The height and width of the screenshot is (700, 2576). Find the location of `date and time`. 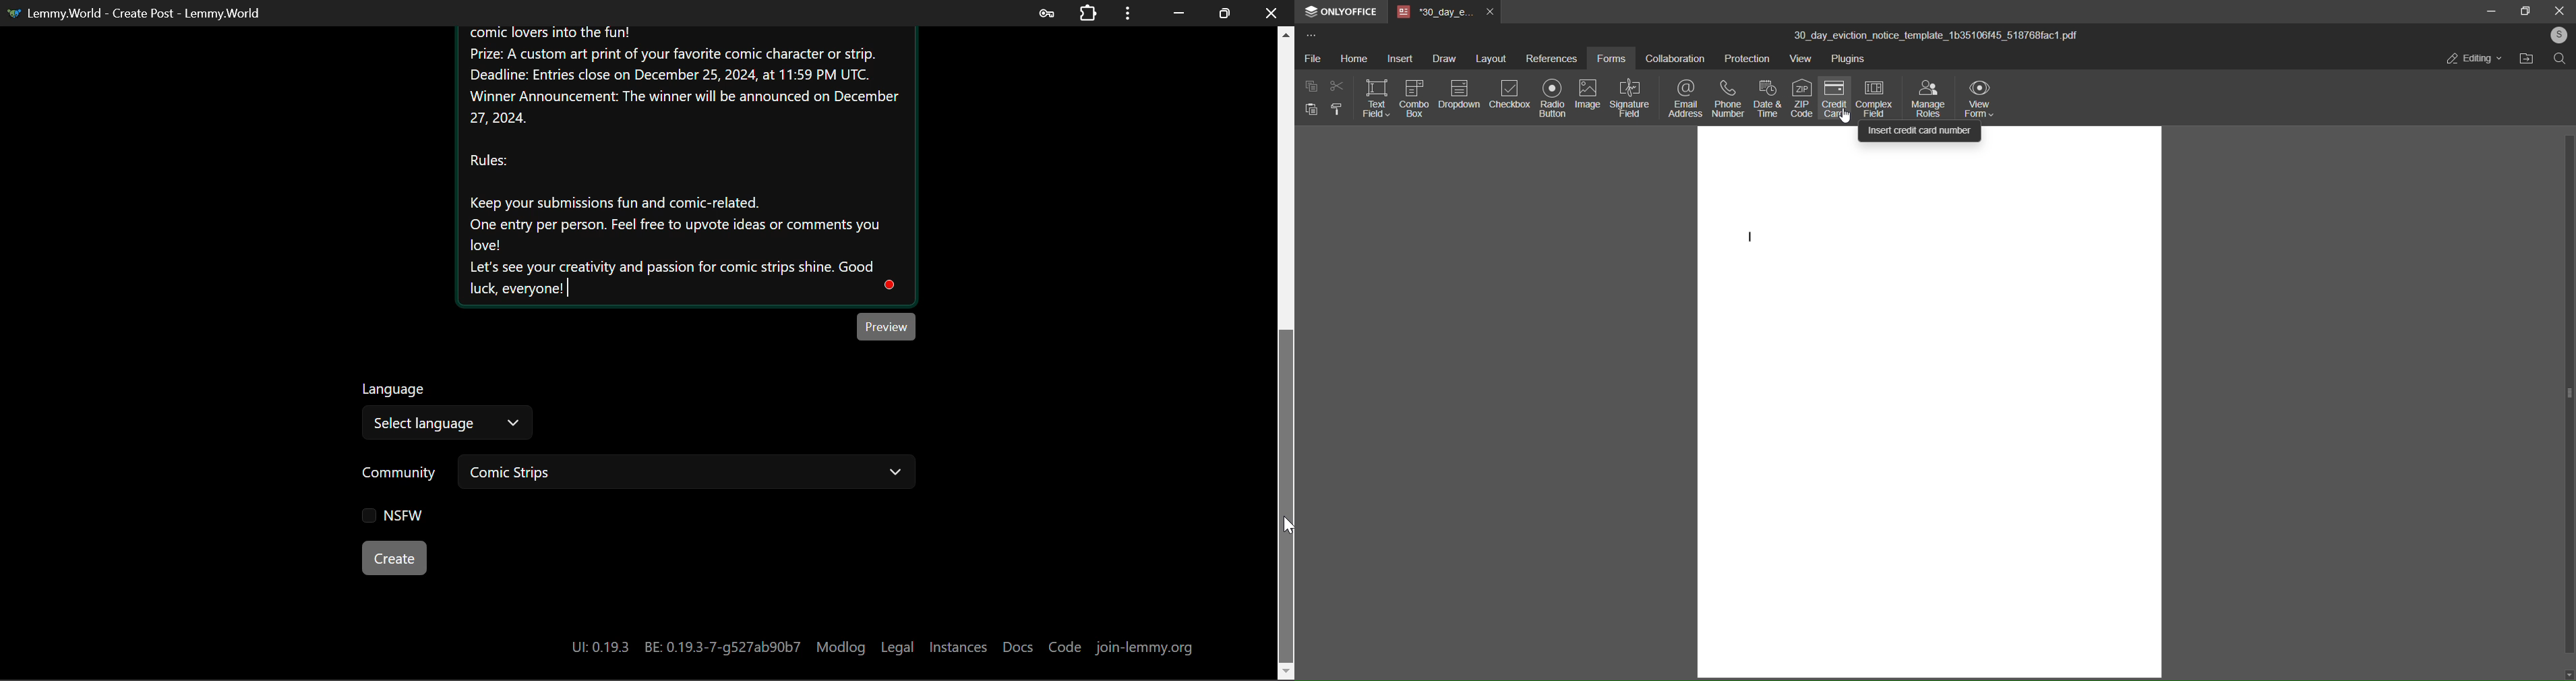

date and time is located at coordinates (1768, 98).